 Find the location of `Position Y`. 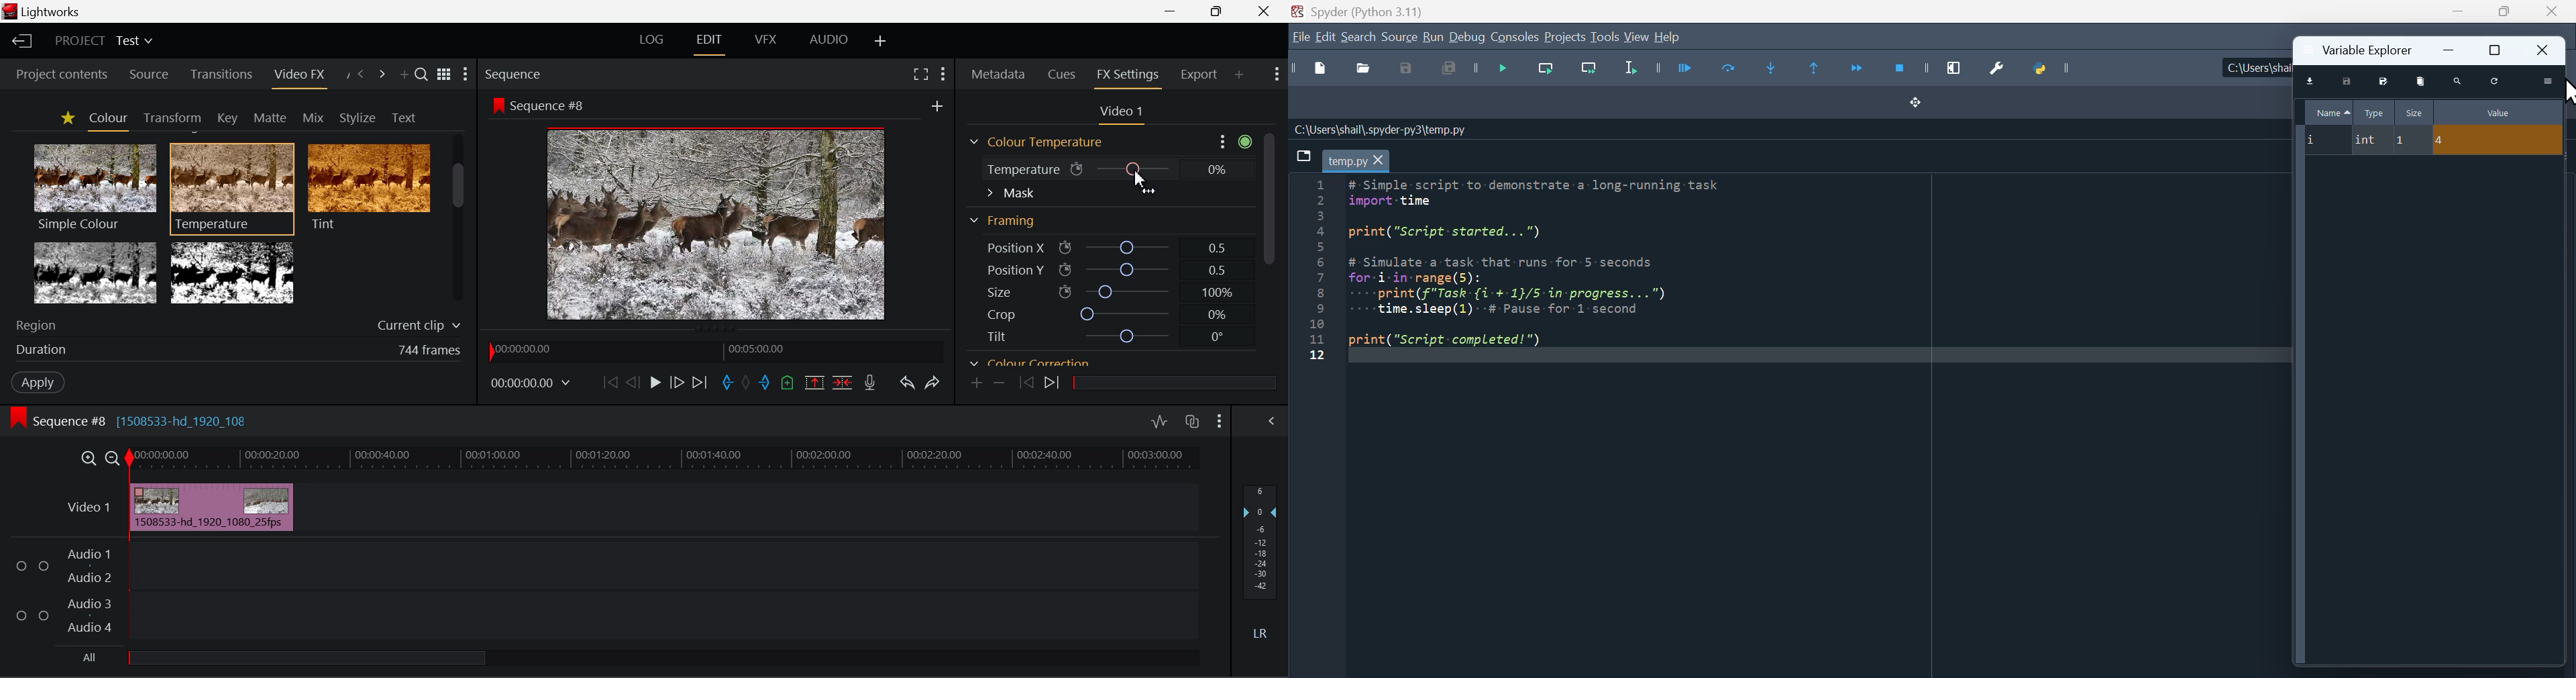

Position Y is located at coordinates (1008, 270).